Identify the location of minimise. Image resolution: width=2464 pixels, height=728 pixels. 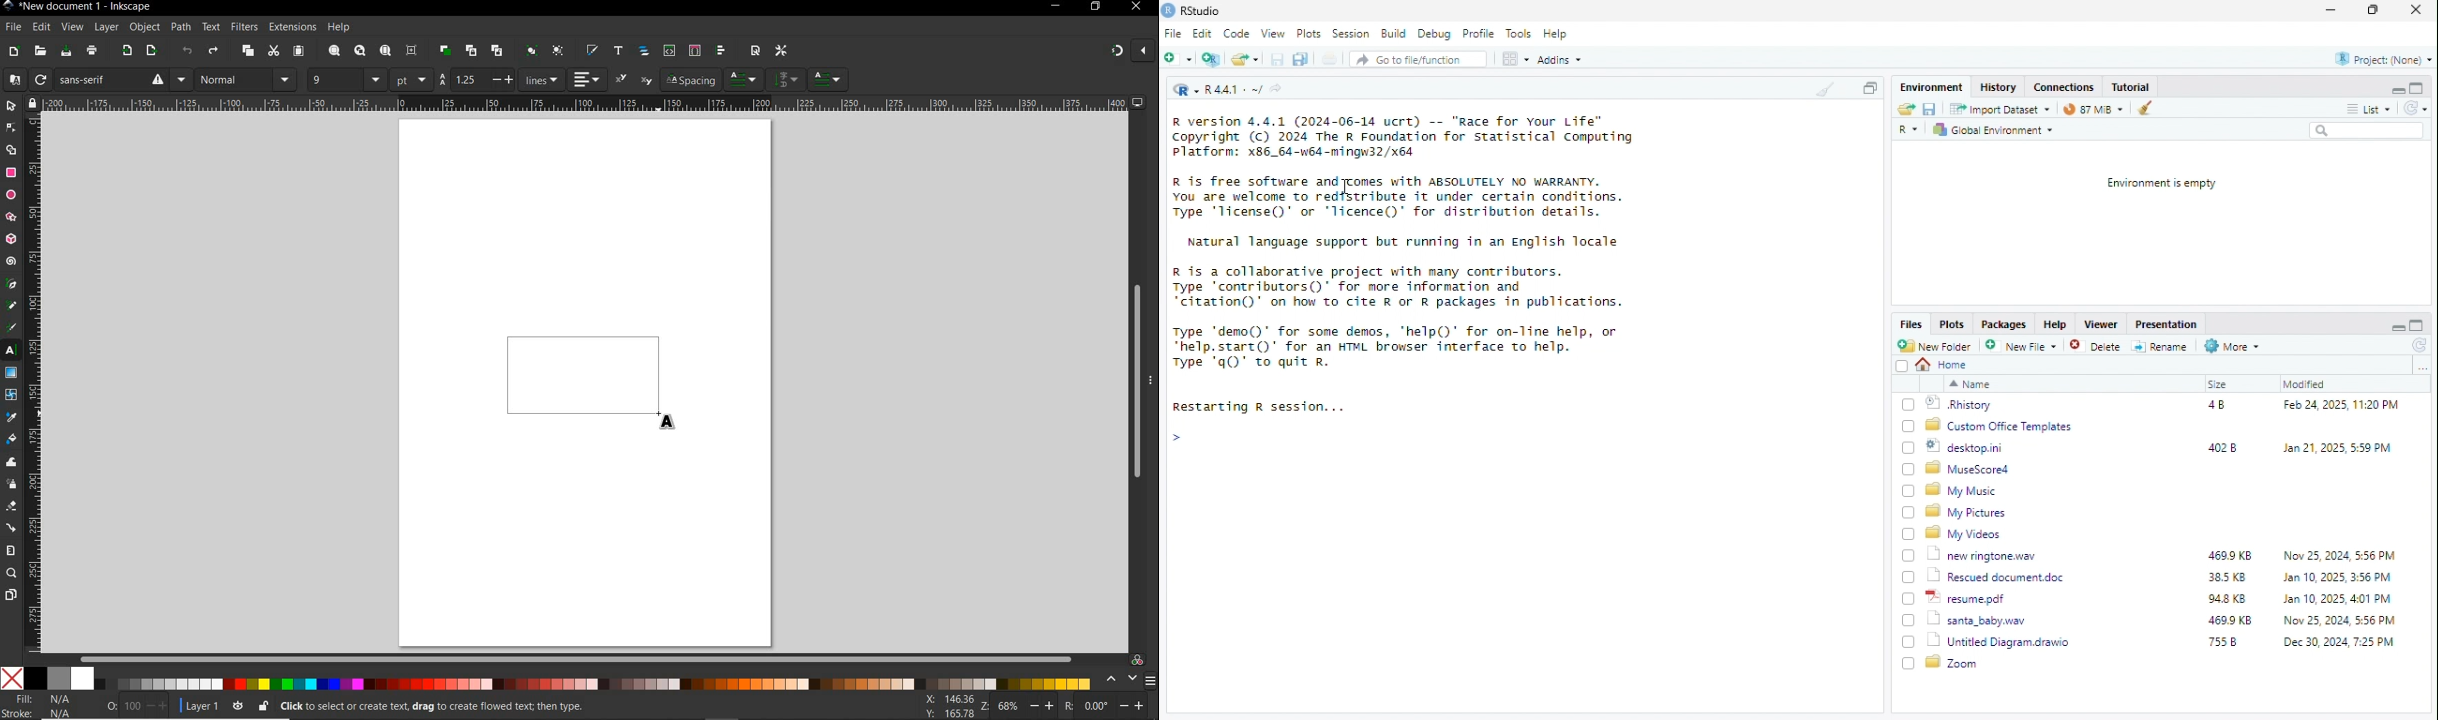
(2333, 8).